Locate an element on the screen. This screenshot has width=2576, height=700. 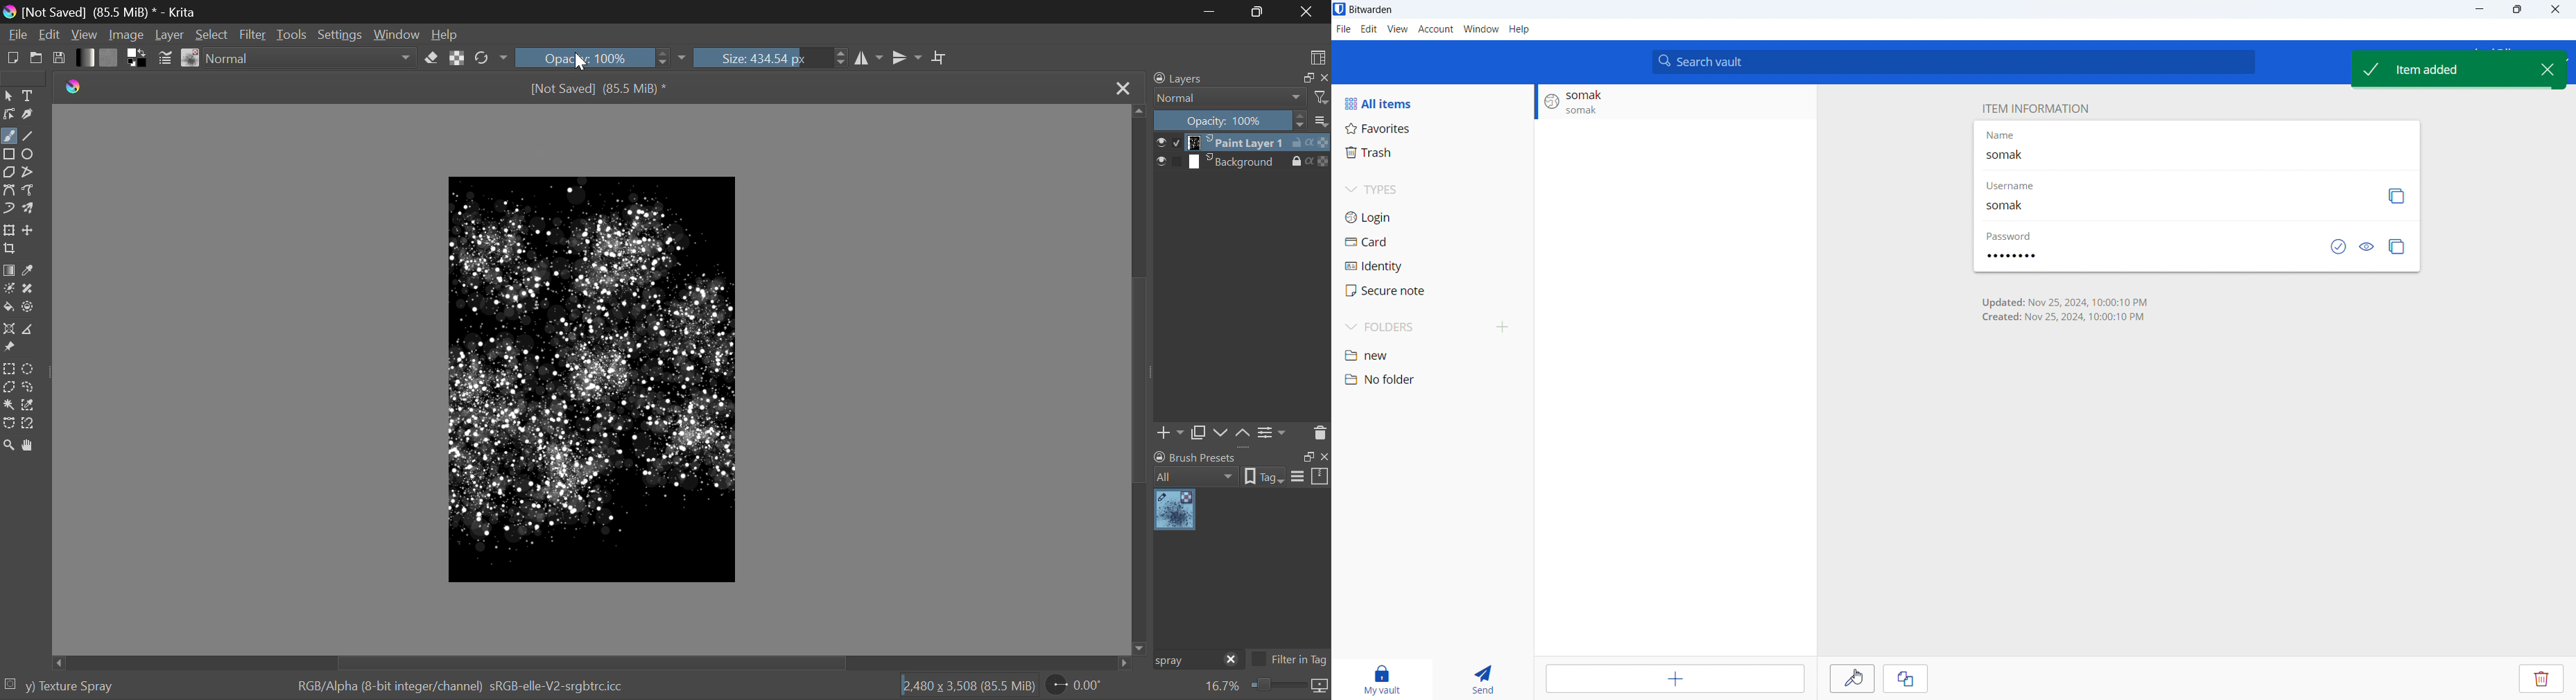
edit is located at coordinates (1852, 679).